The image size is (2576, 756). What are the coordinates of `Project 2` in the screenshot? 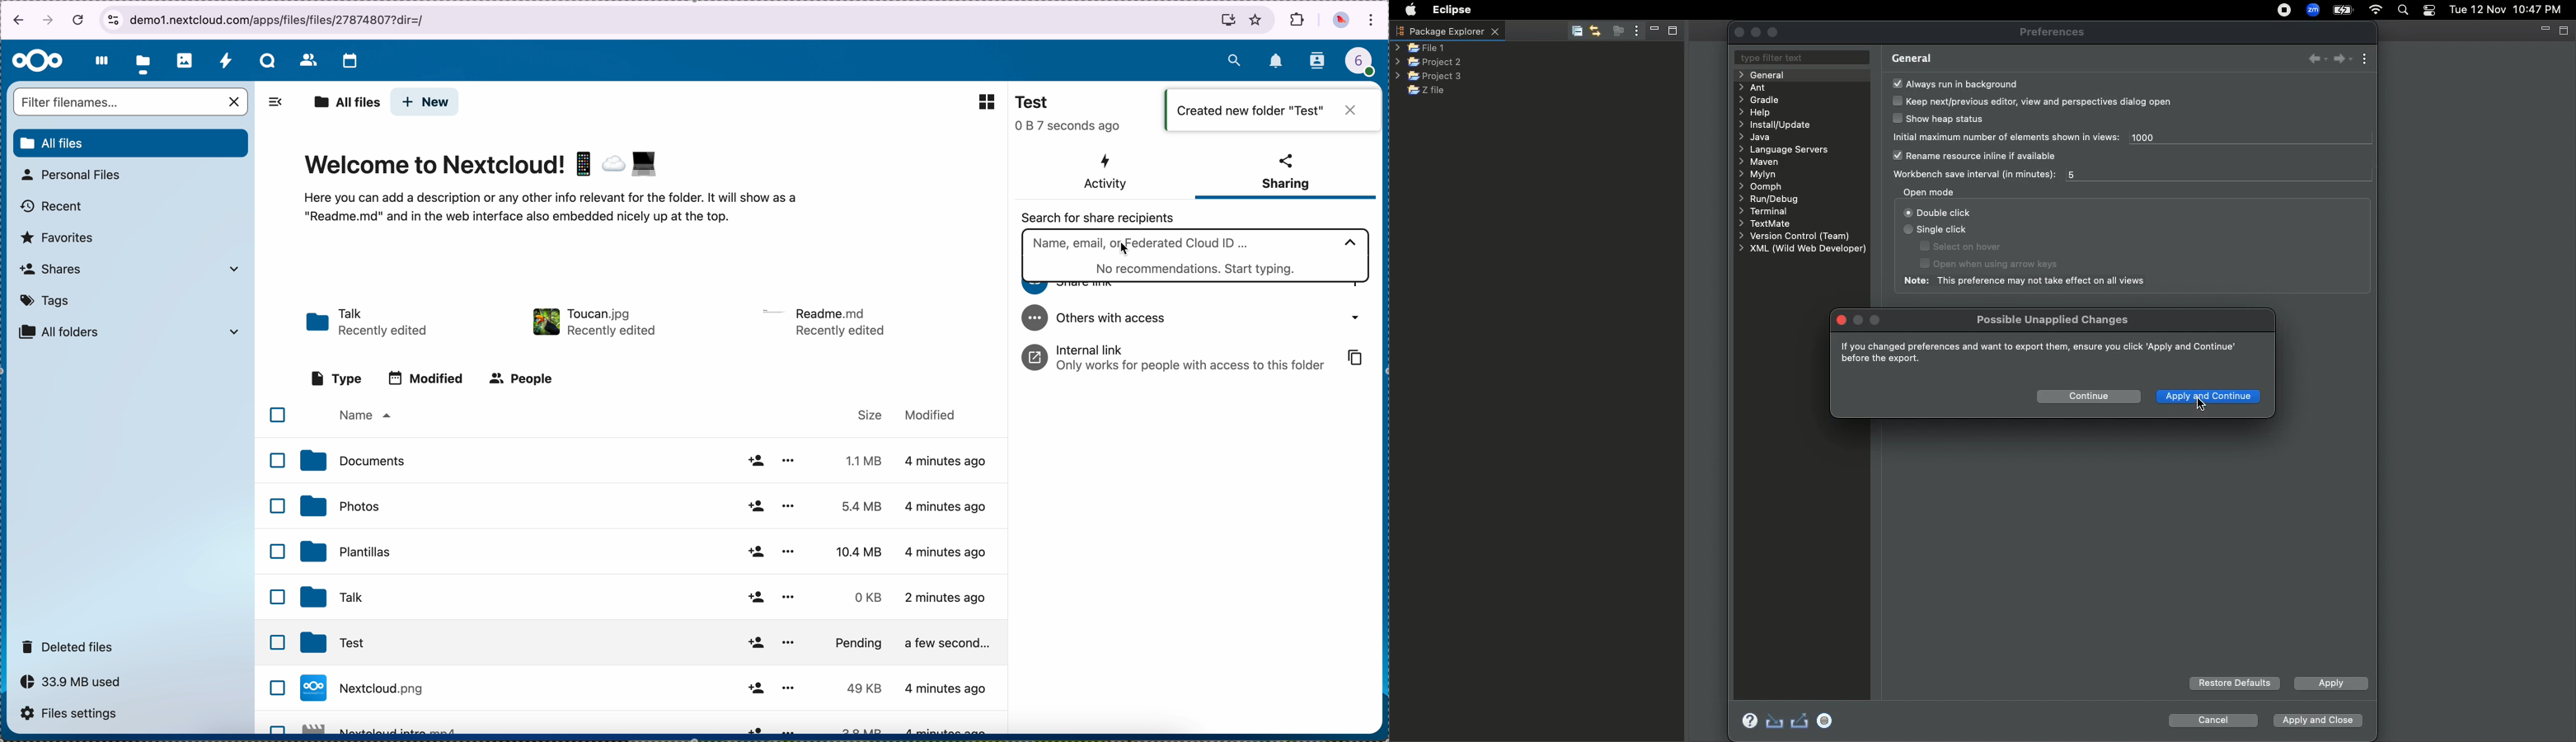 It's located at (1427, 63).